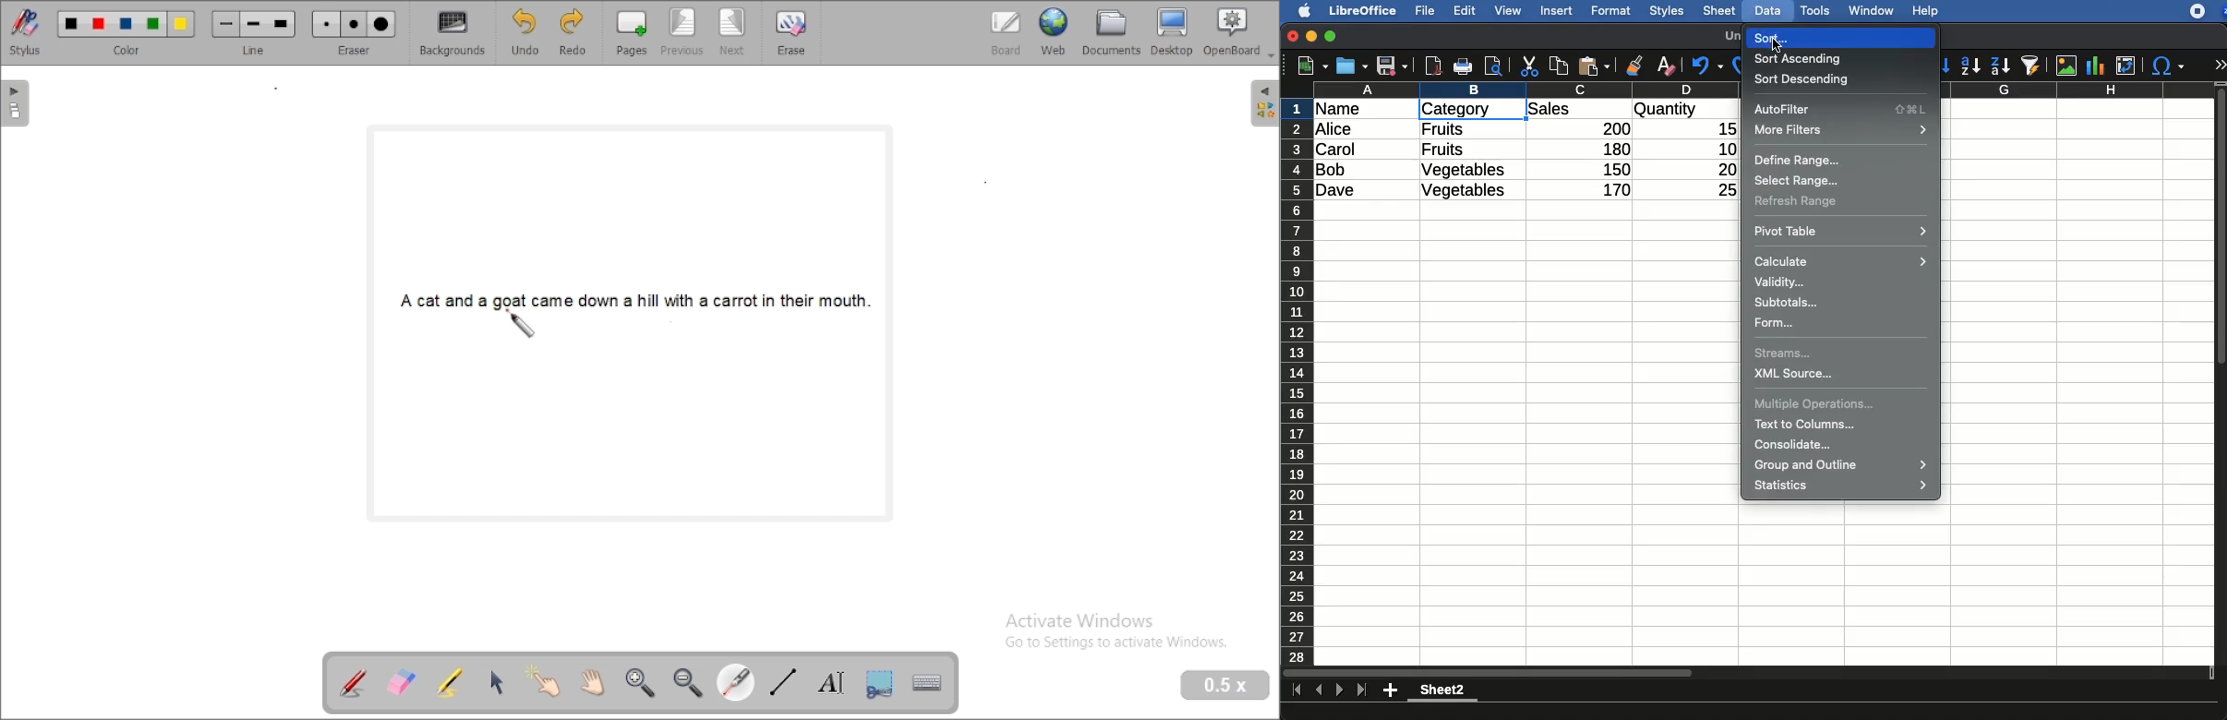 The width and height of the screenshot is (2240, 728). I want to click on group and outline, so click(1844, 466).